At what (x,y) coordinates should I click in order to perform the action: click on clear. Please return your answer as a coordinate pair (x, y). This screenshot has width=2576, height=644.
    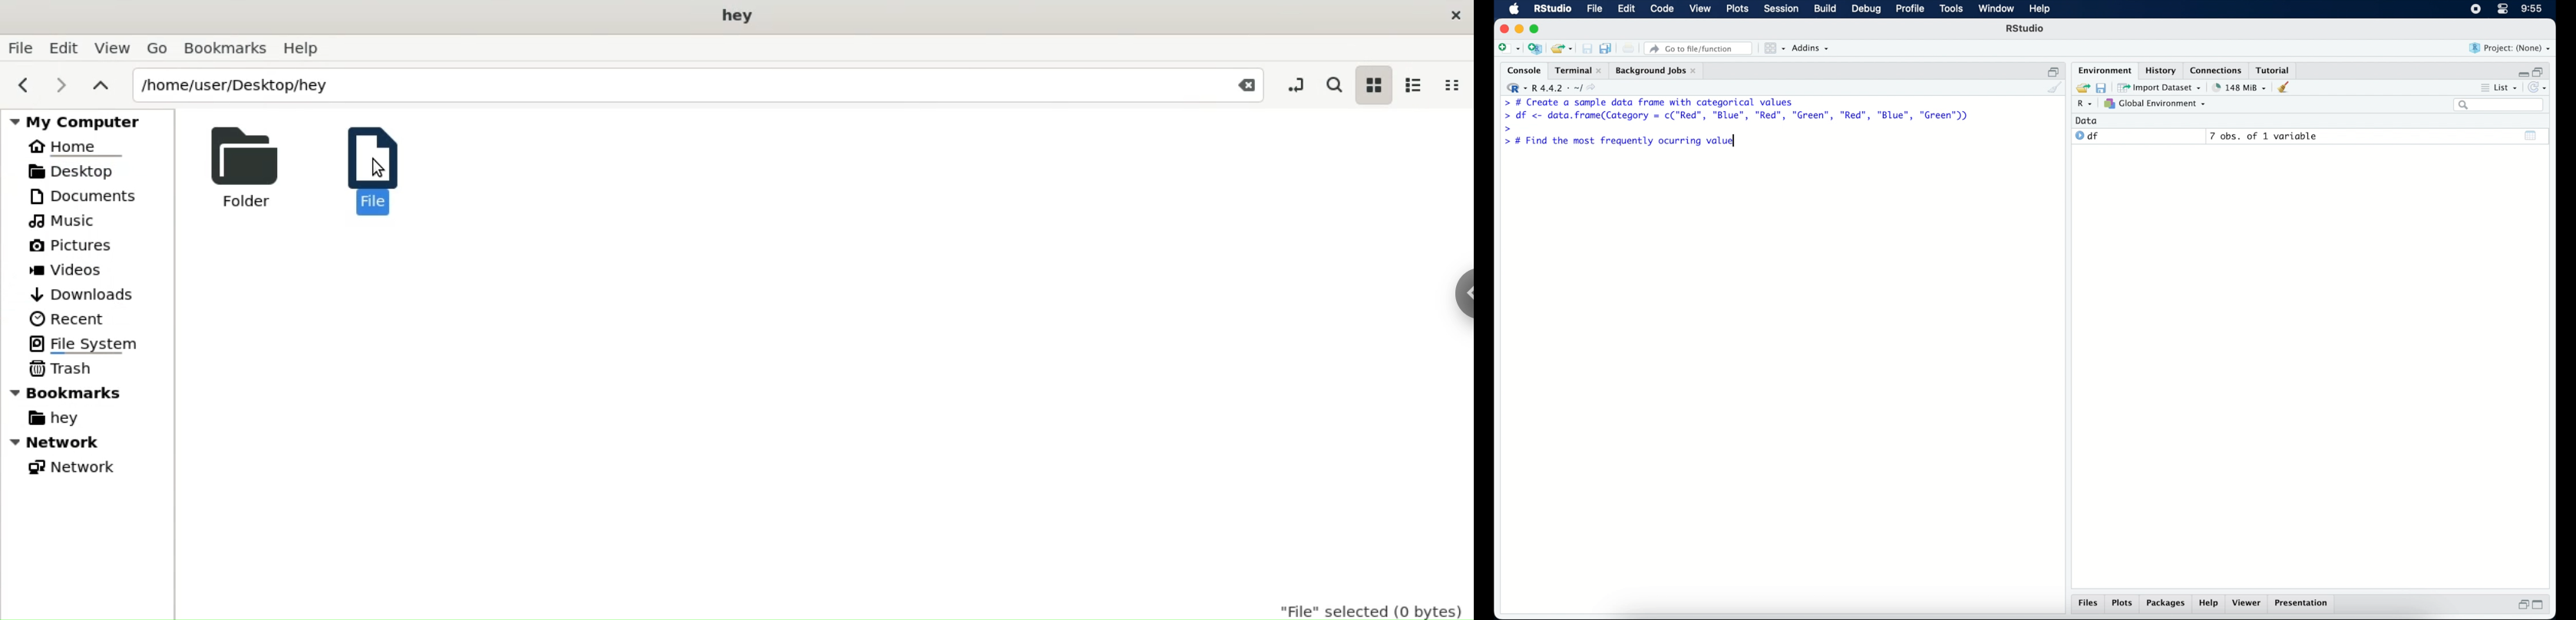
    Looking at the image, I should click on (2287, 88).